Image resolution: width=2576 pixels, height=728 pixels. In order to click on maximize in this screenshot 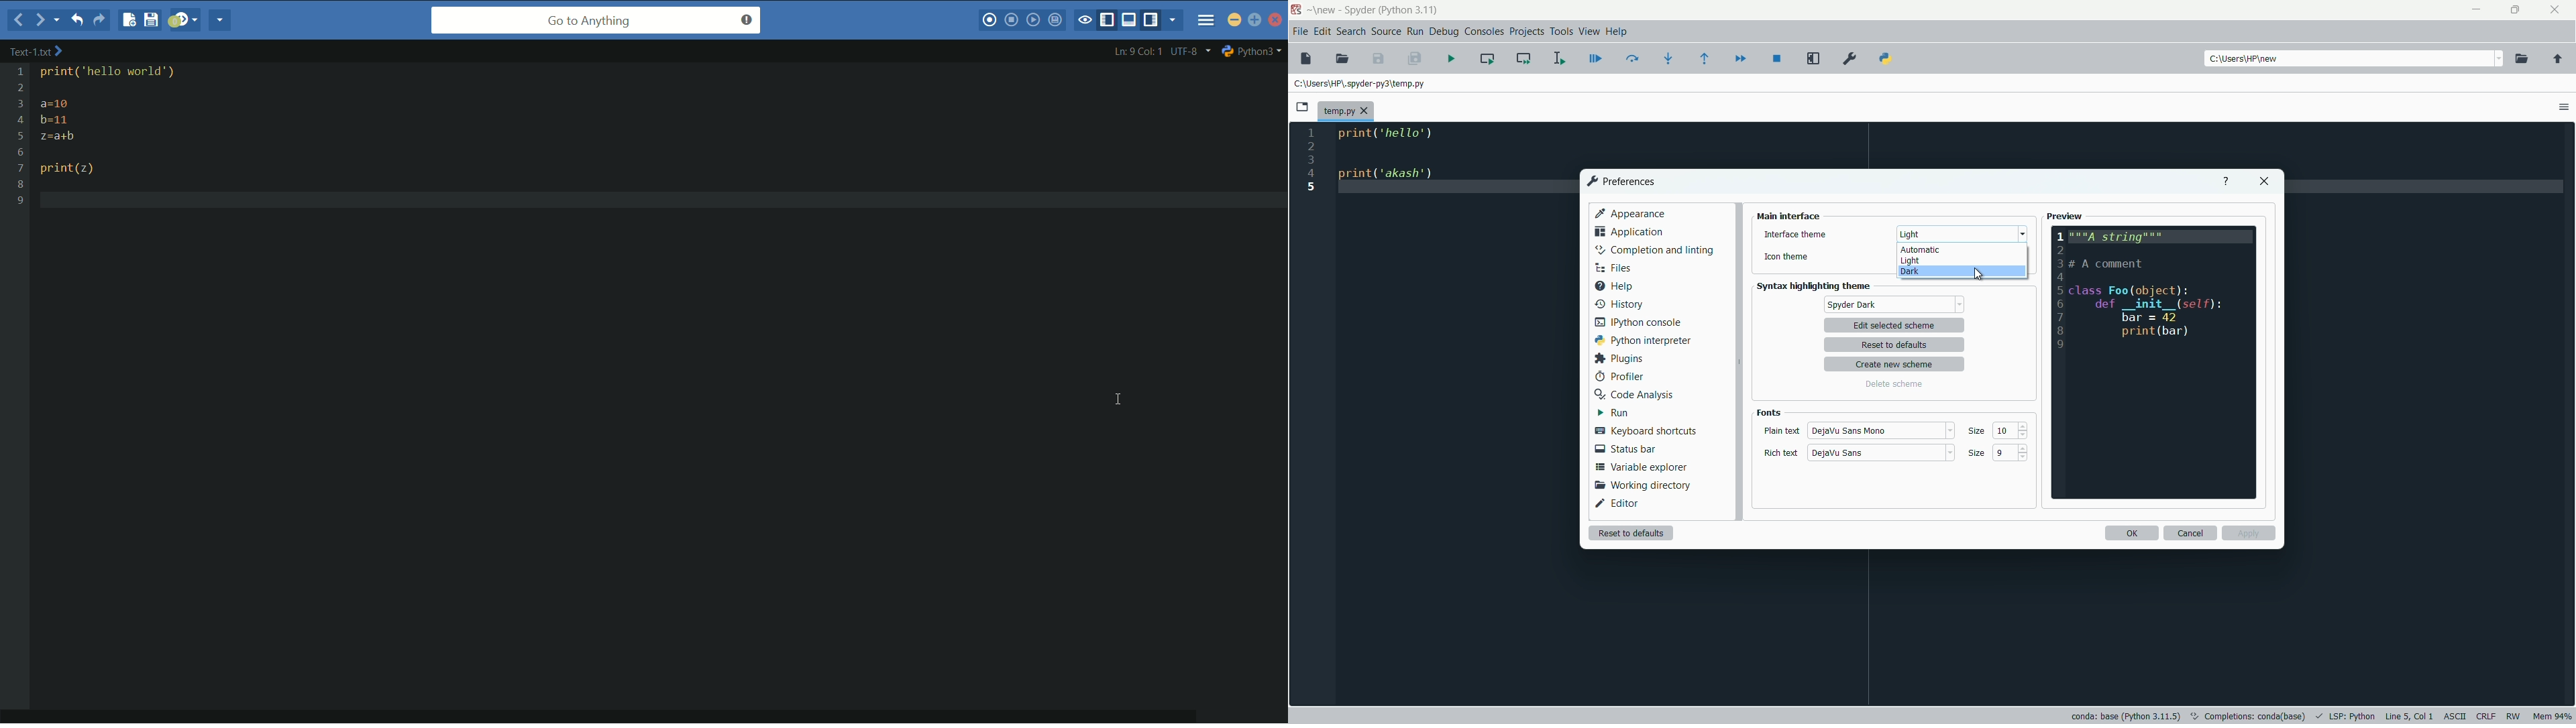, I will do `click(2516, 11)`.